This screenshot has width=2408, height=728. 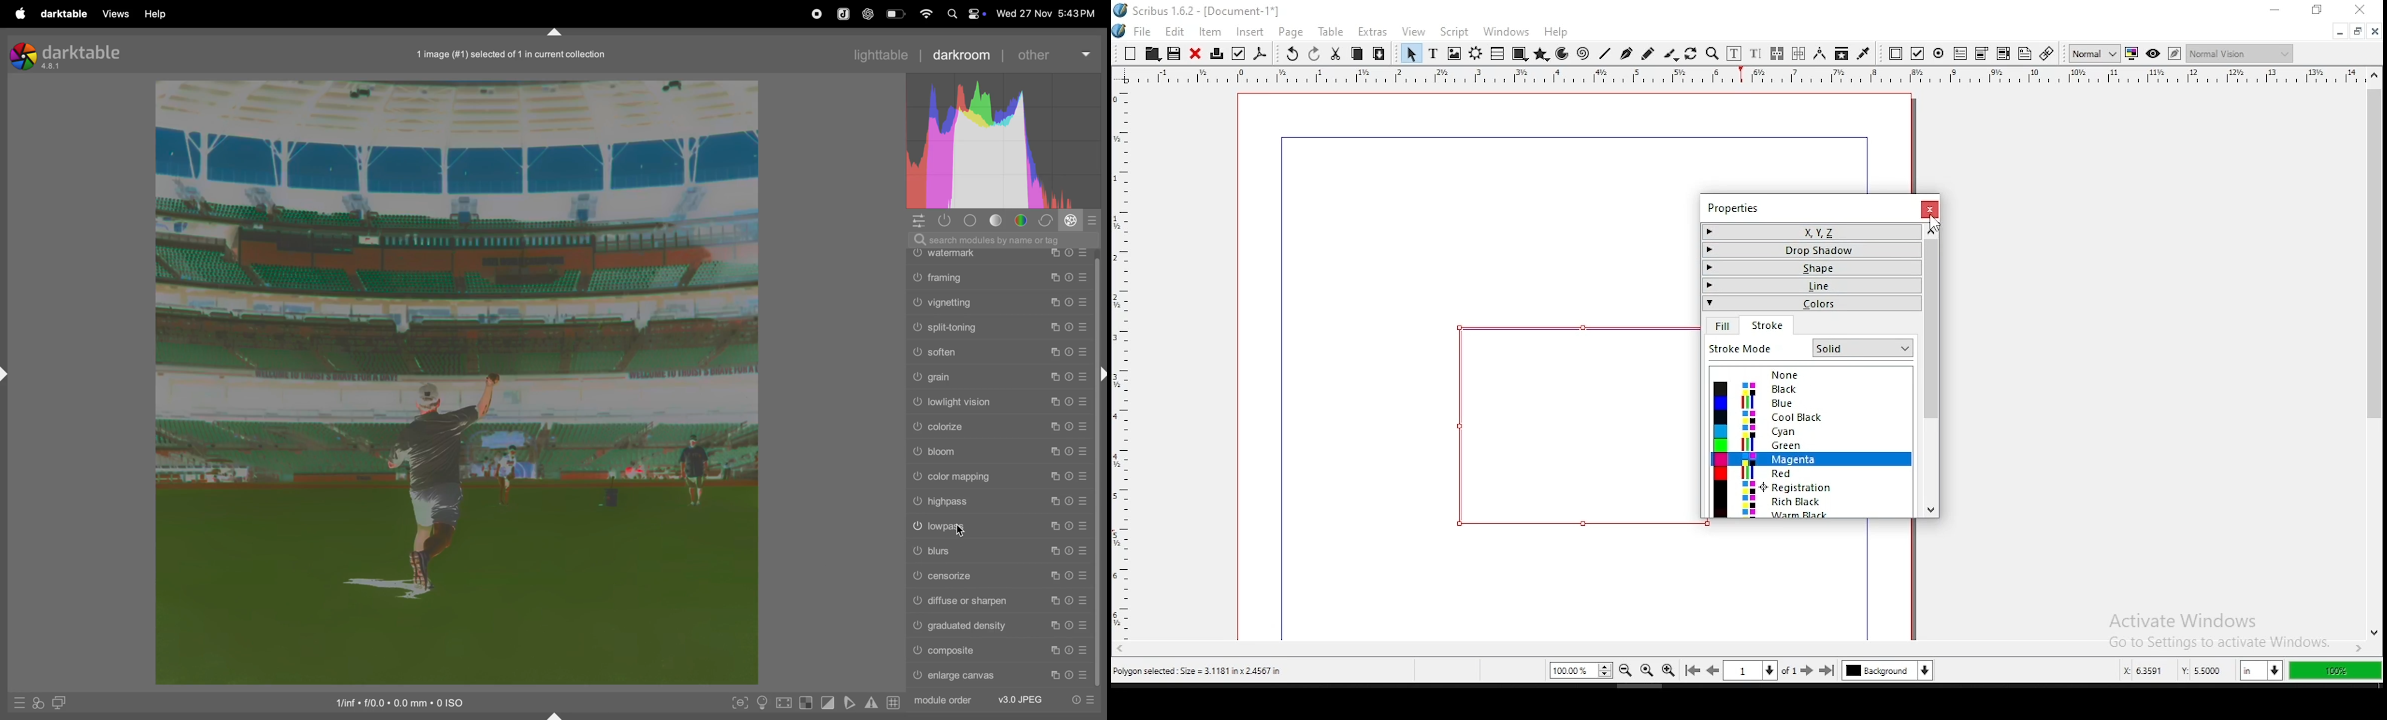 What do you see at coordinates (1542, 55) in the screenshot?
I see `polygon` at bounding box center [1542, 55].